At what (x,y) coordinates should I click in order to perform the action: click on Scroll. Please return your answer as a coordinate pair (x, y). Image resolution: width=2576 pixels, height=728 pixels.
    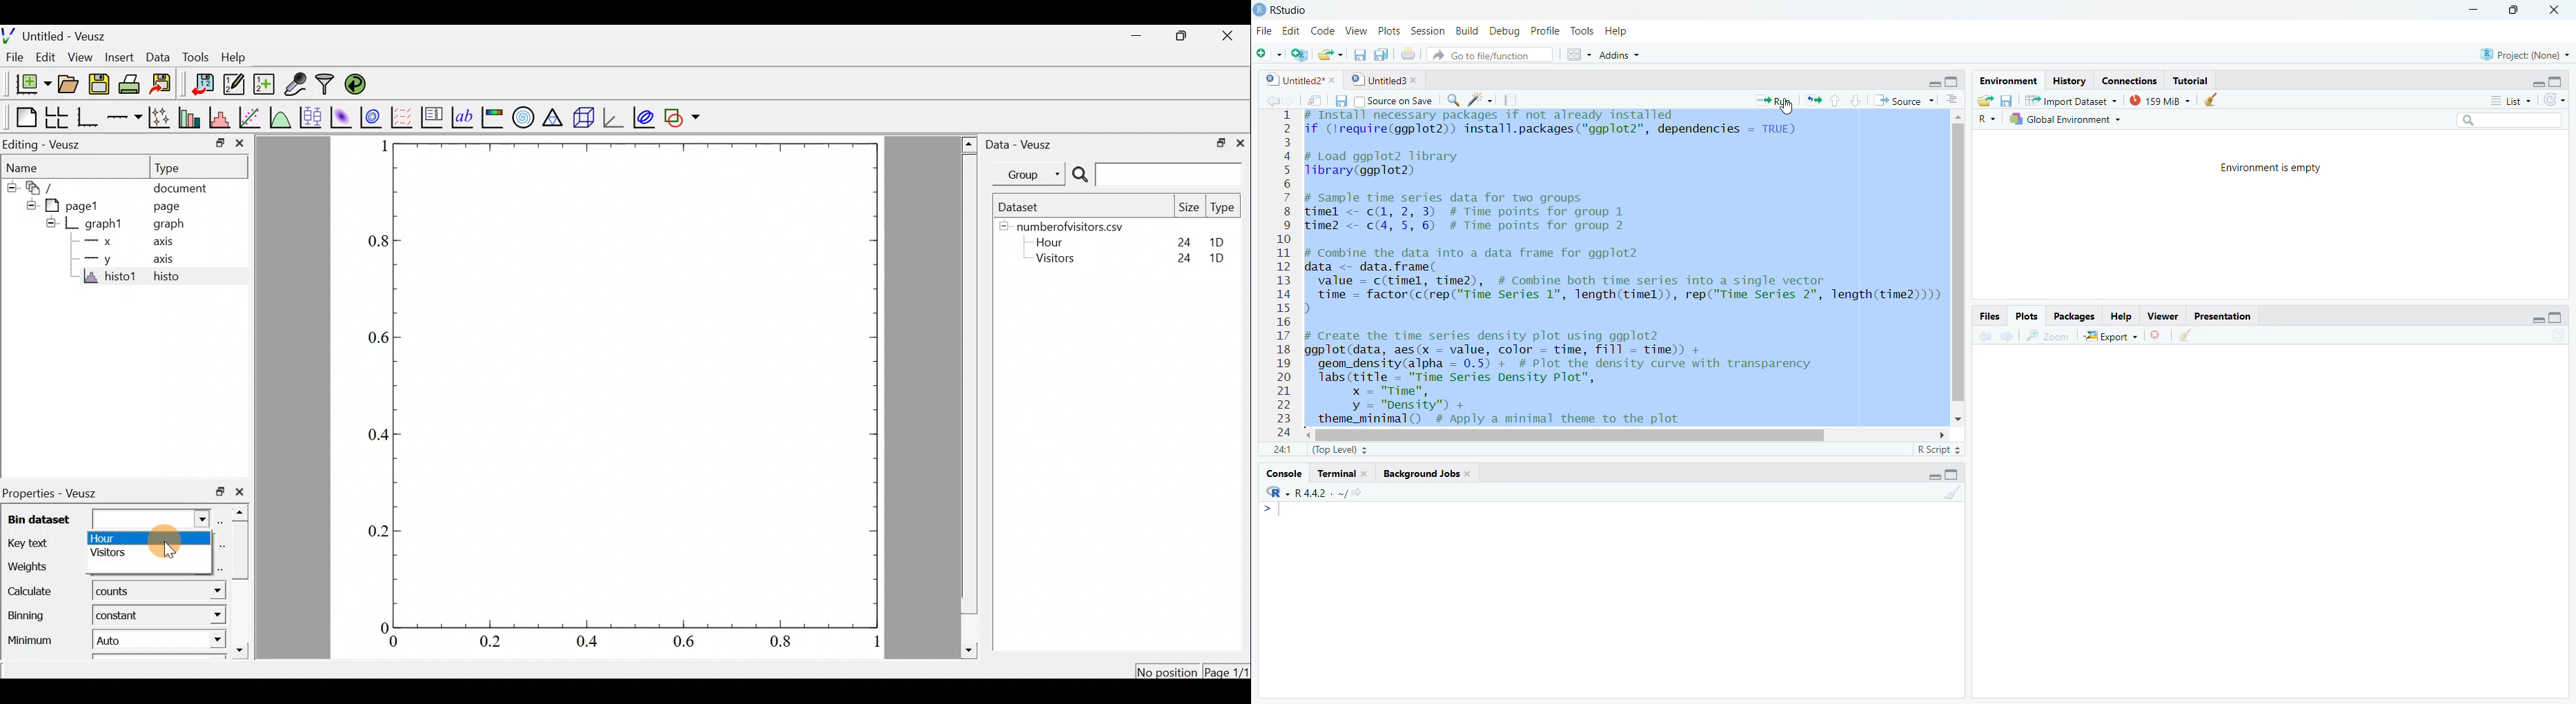
    Looking at the image, I should click on (1956, 267).